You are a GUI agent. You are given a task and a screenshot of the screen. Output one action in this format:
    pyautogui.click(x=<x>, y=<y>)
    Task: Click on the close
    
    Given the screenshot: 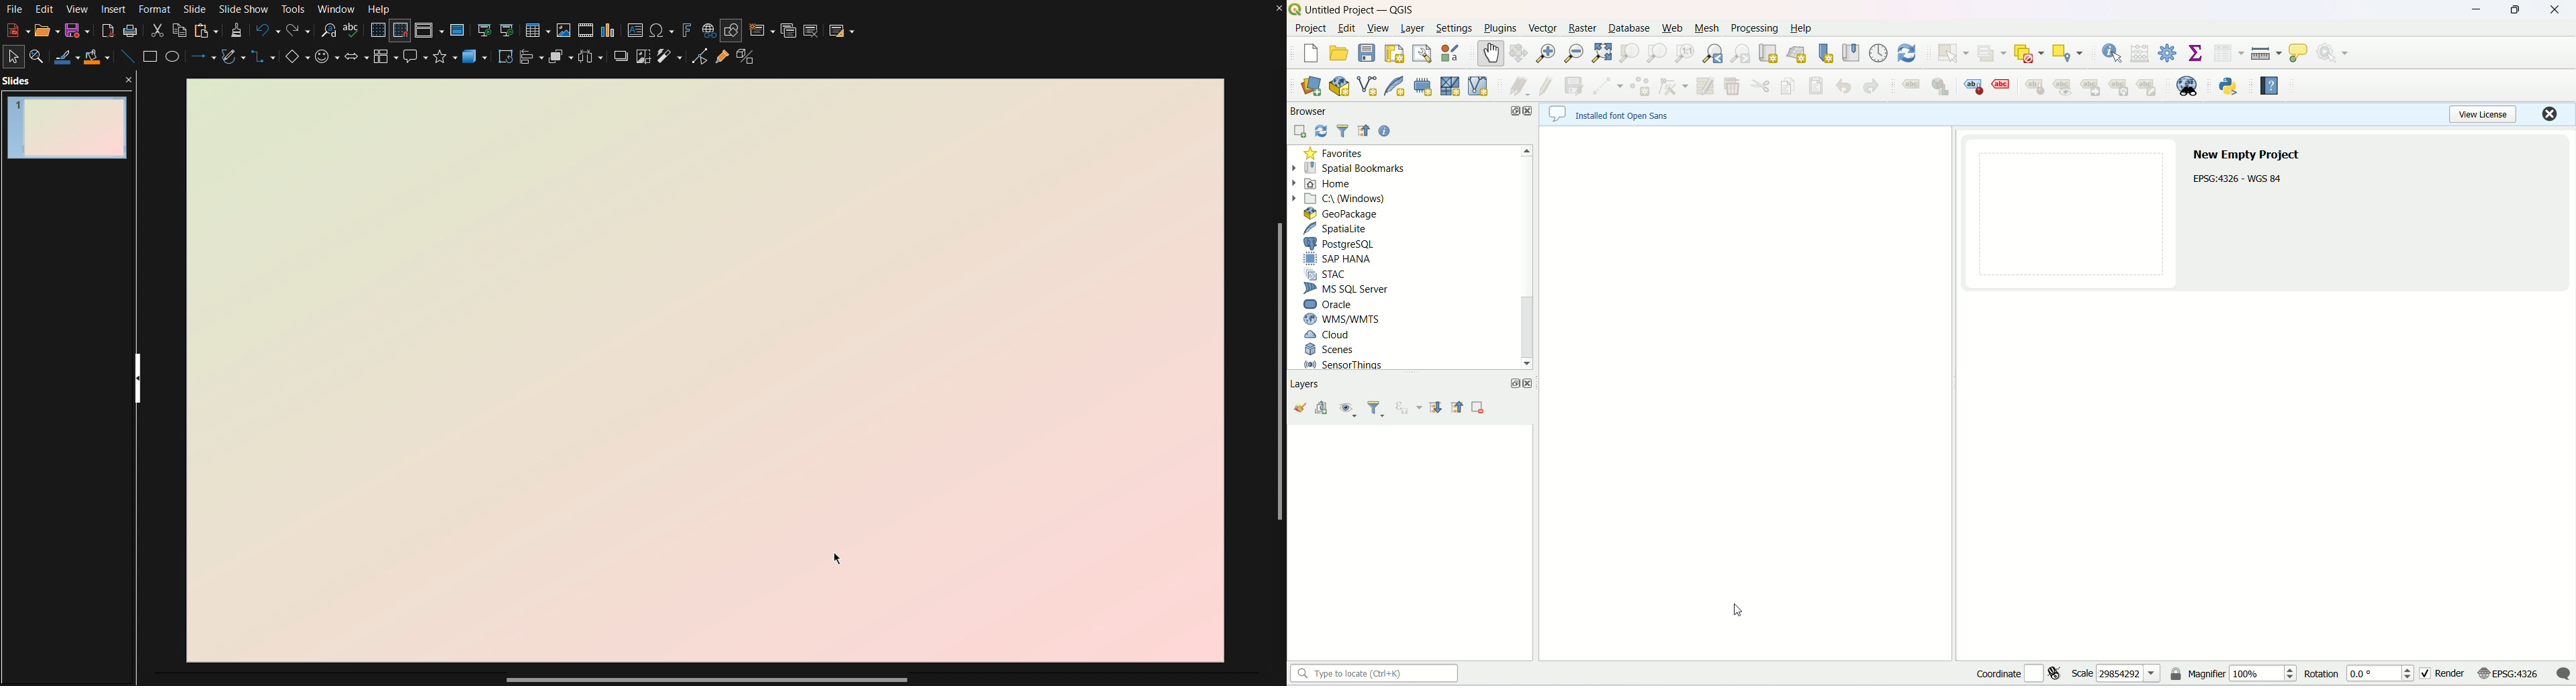 What is the action you would take?
    pyautogui.click(x=1530, y=112)
    